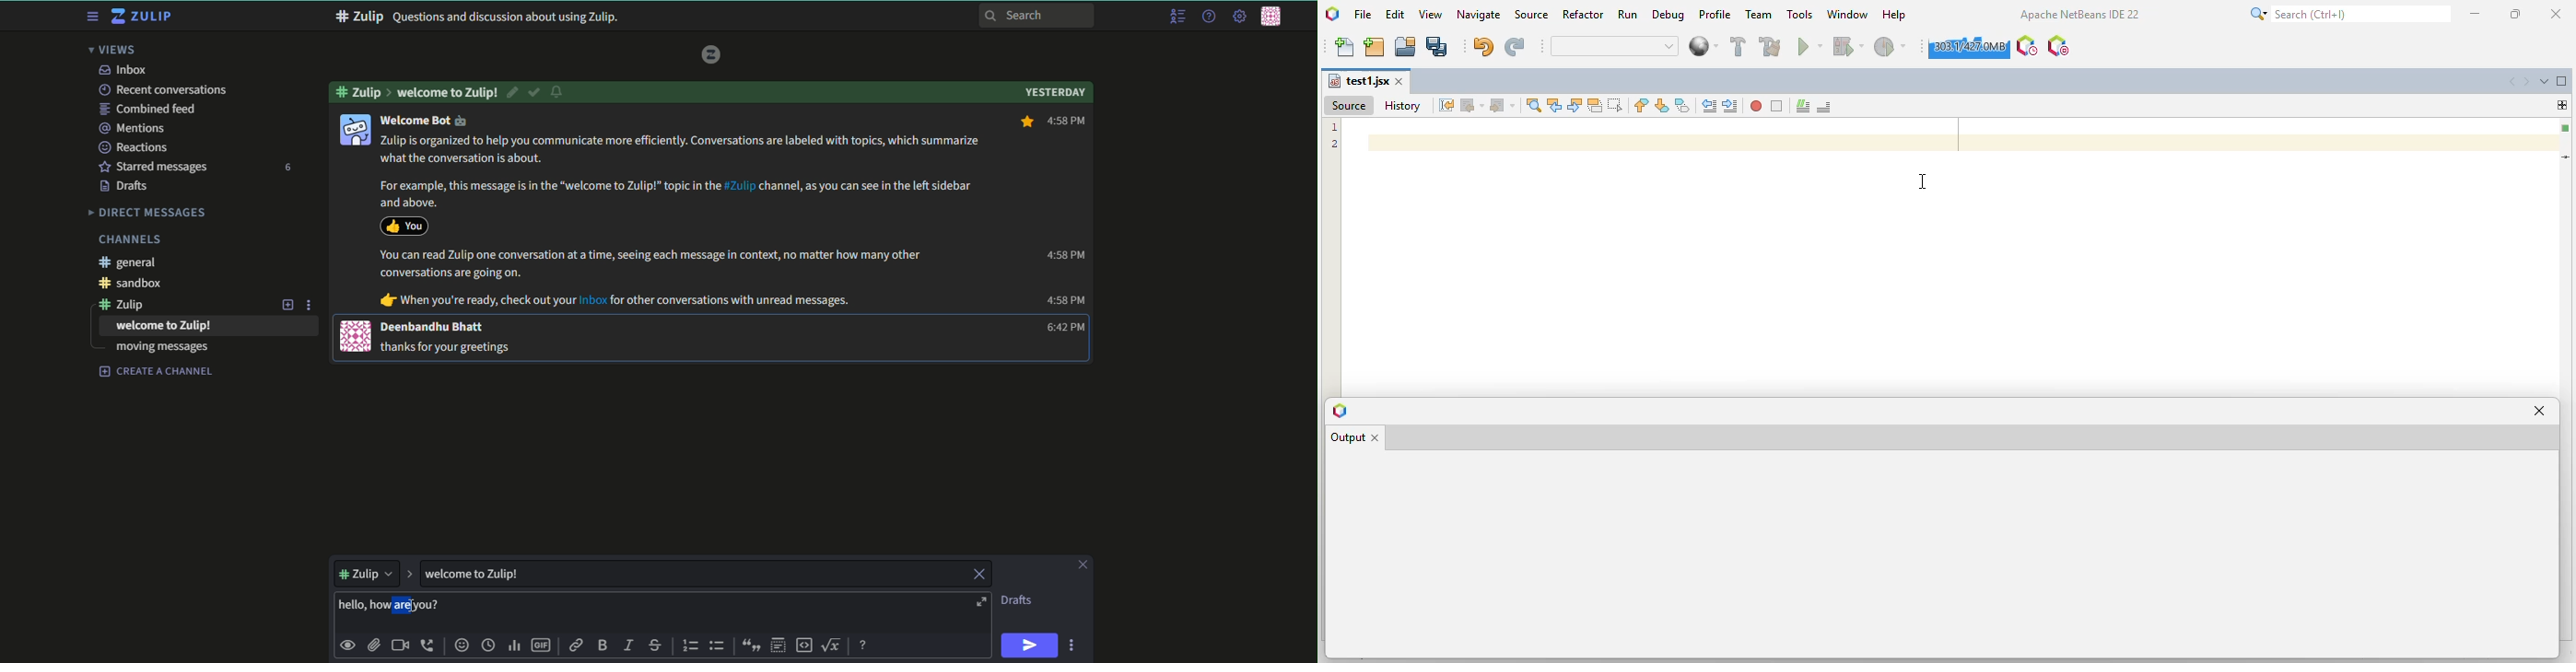 The image size is (2576, 672). Describe the element at coordinates (148, 212) in the screenshot. I see `Direct messages` at that location.